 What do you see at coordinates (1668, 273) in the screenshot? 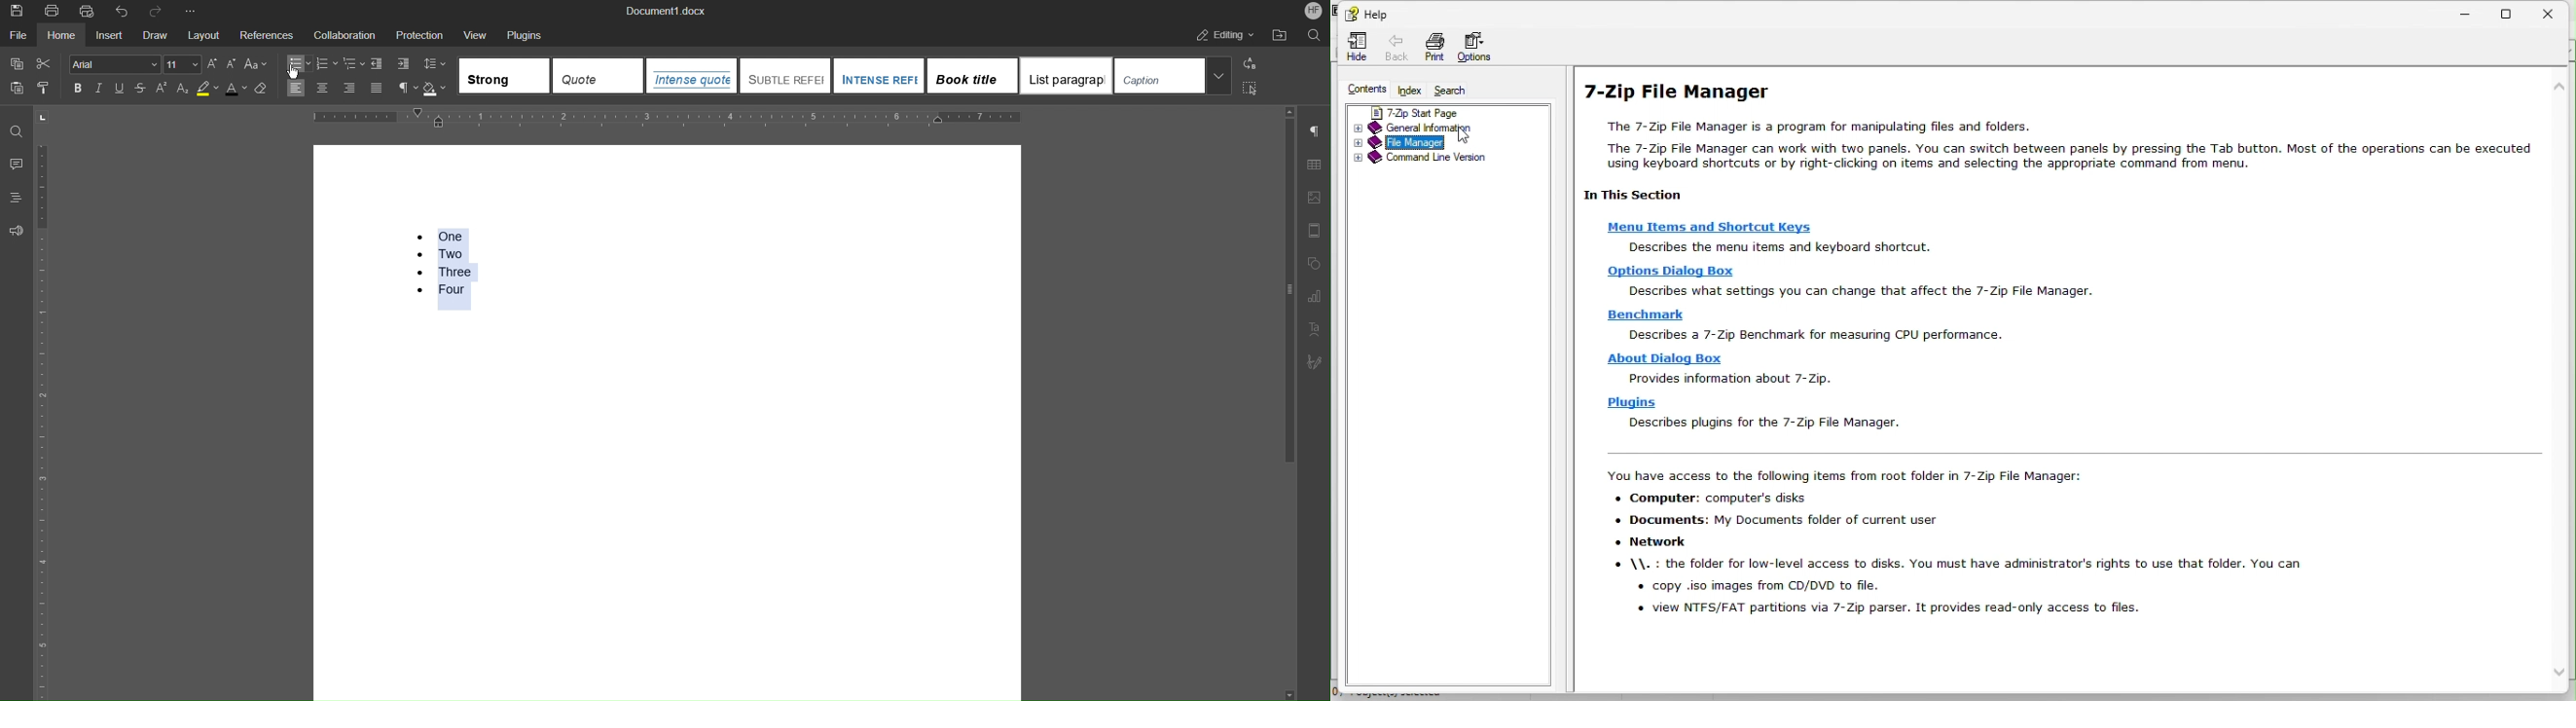
I see `Options dialogue box` at bounding box center [1668, 273].